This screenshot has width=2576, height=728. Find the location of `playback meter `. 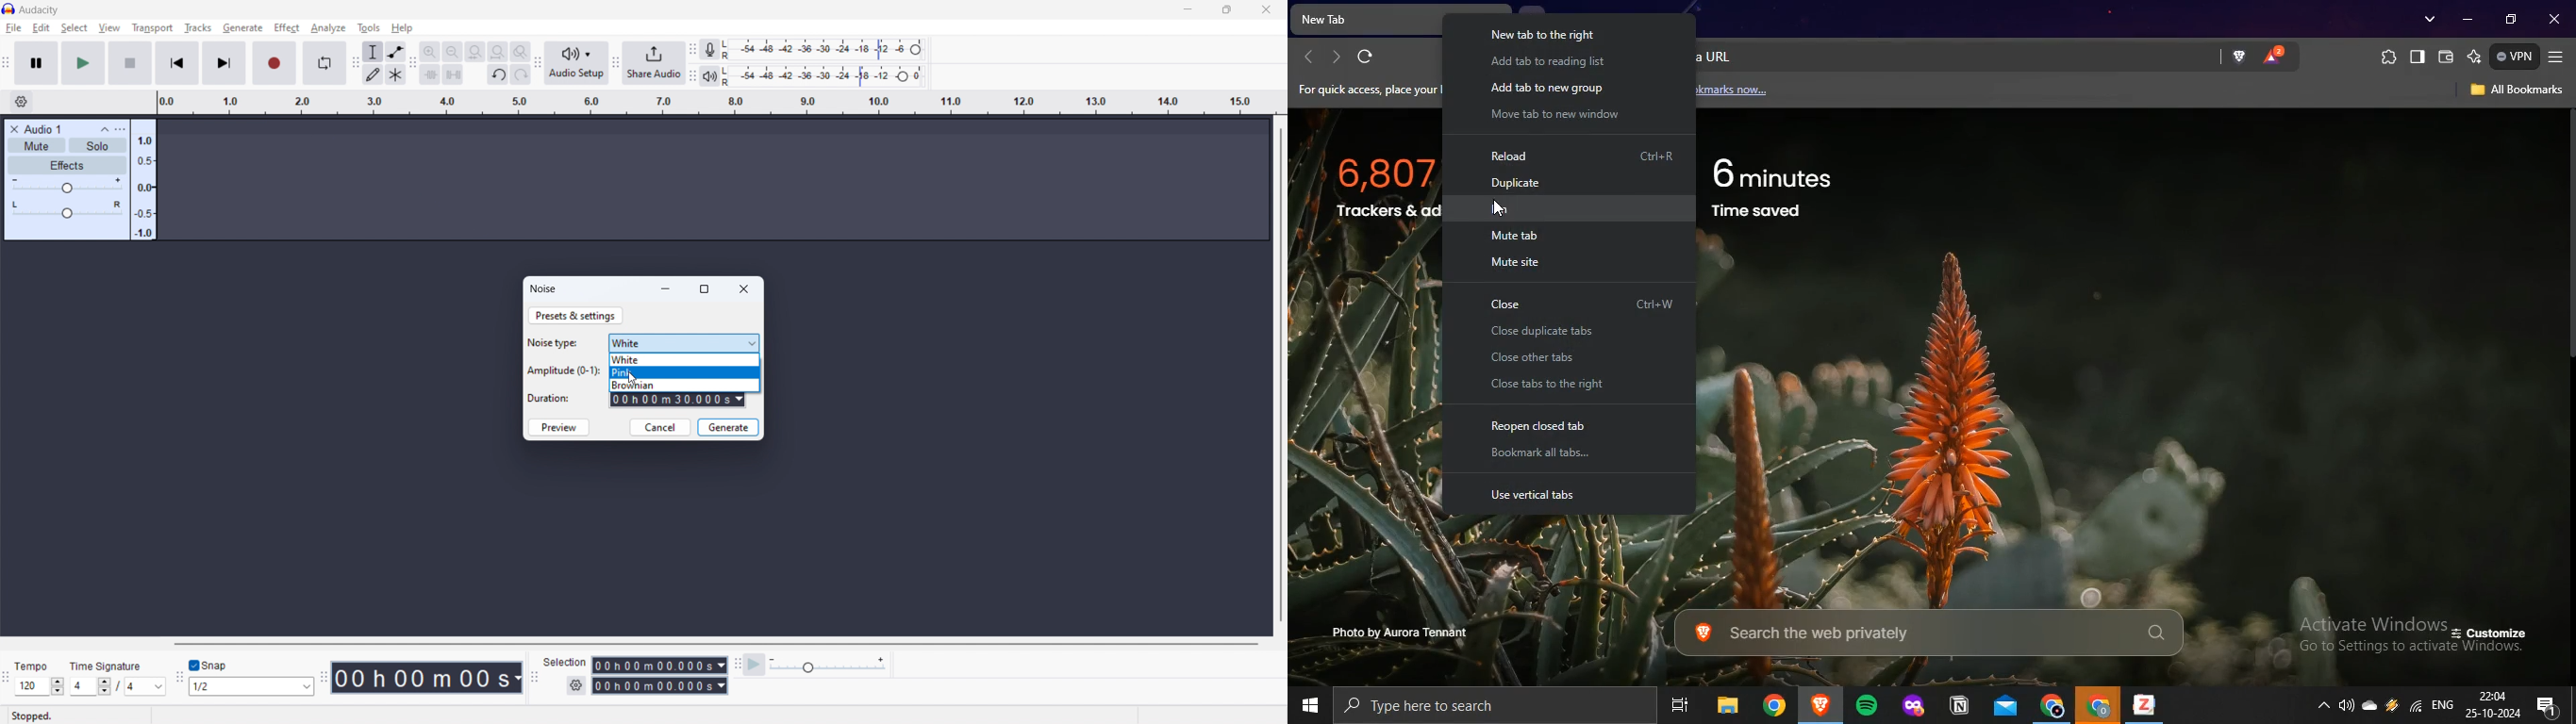

playback meter  is located at coordinates (709, 76).